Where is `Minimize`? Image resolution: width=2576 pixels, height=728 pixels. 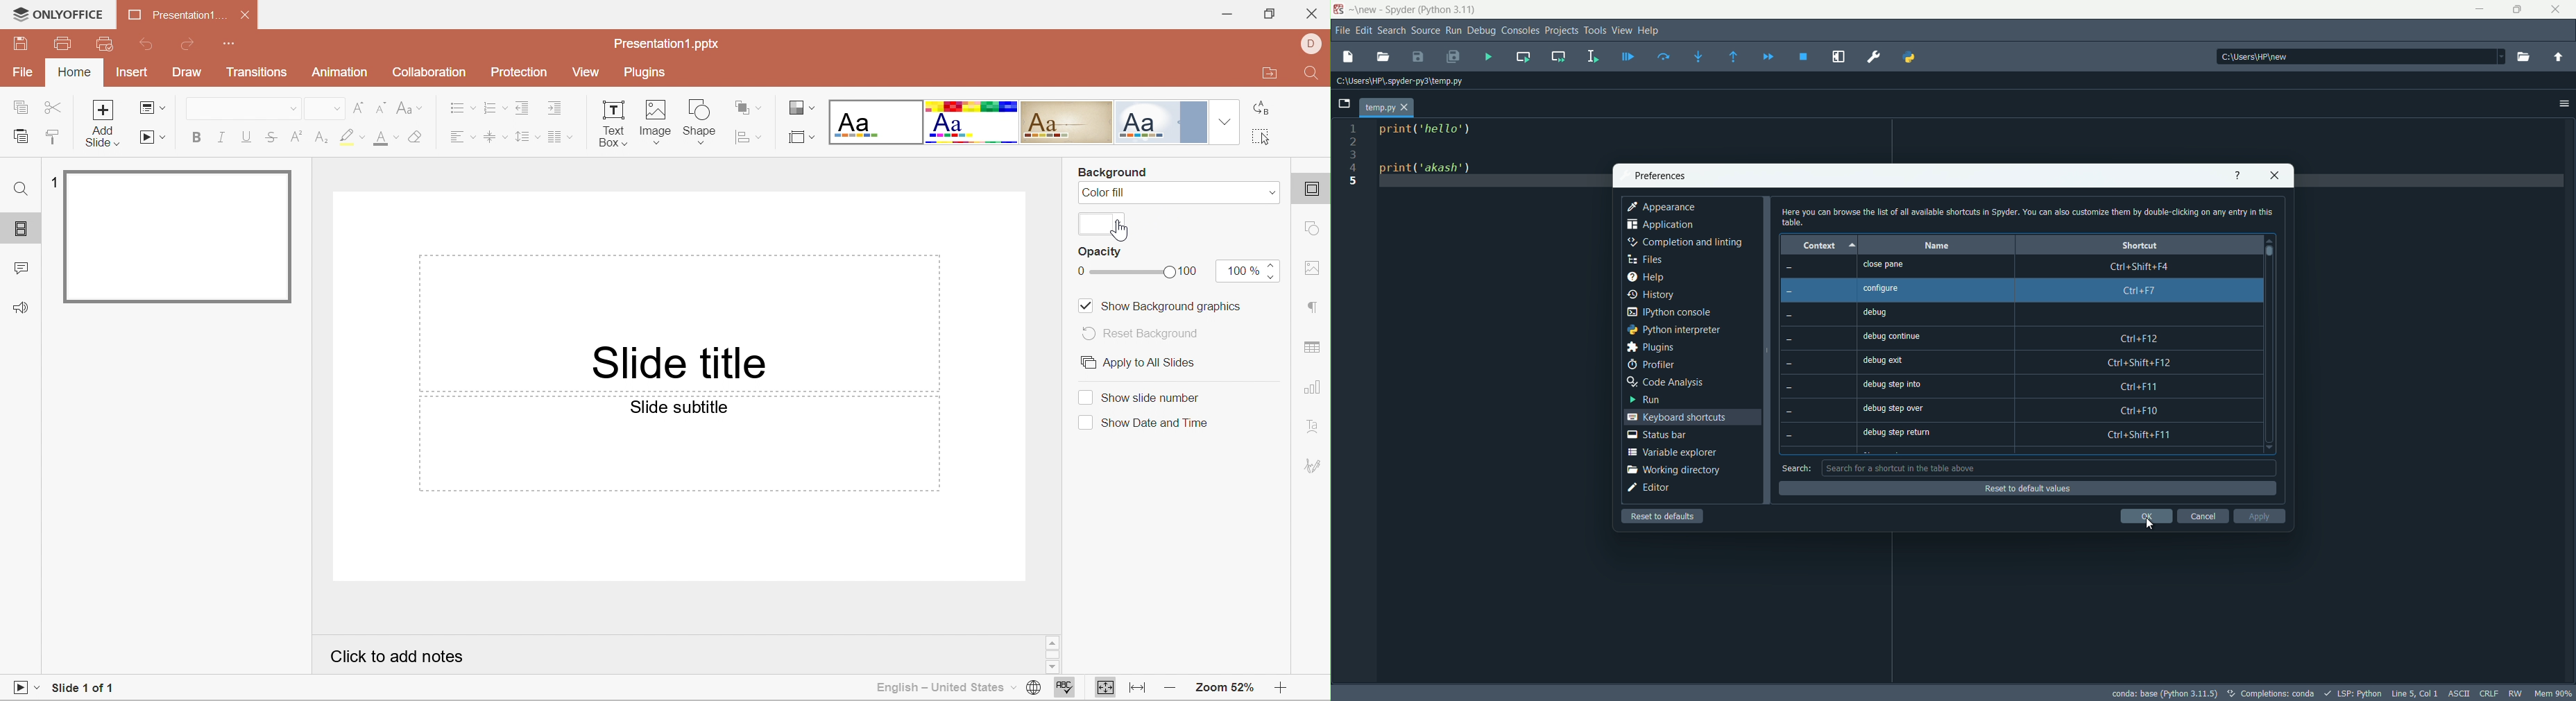 Minimize is located at coordinates (1227, 15).